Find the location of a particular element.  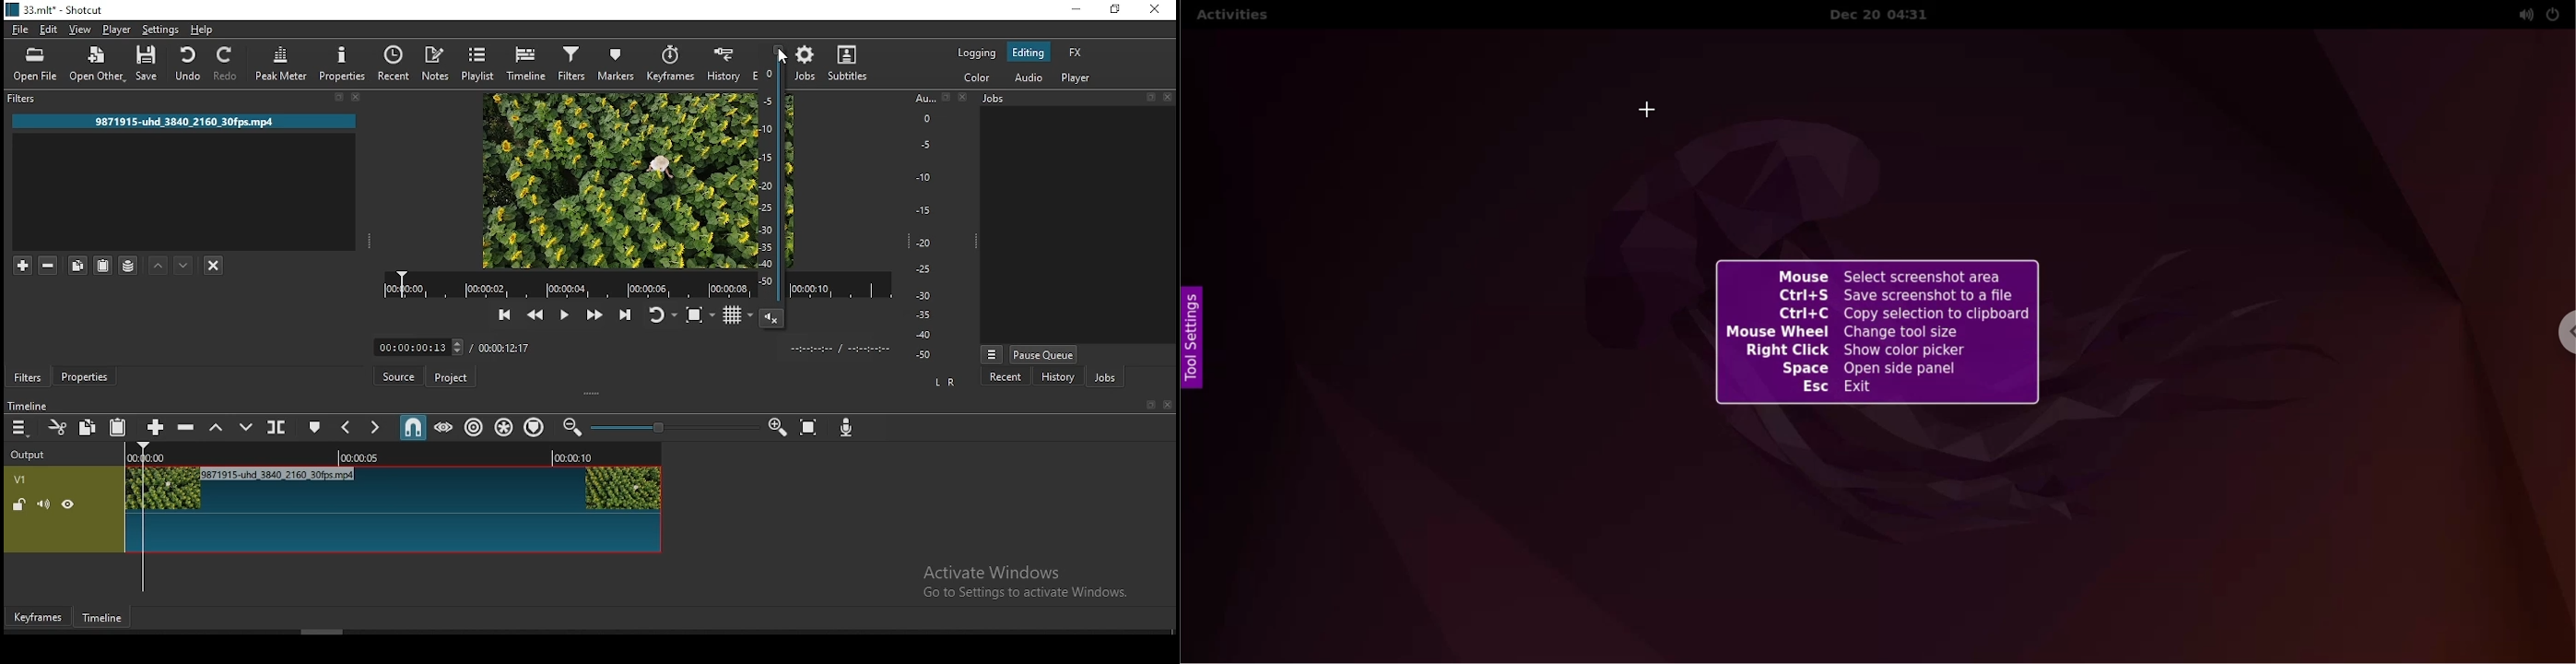

activities is located at coordinates (1237, 15).